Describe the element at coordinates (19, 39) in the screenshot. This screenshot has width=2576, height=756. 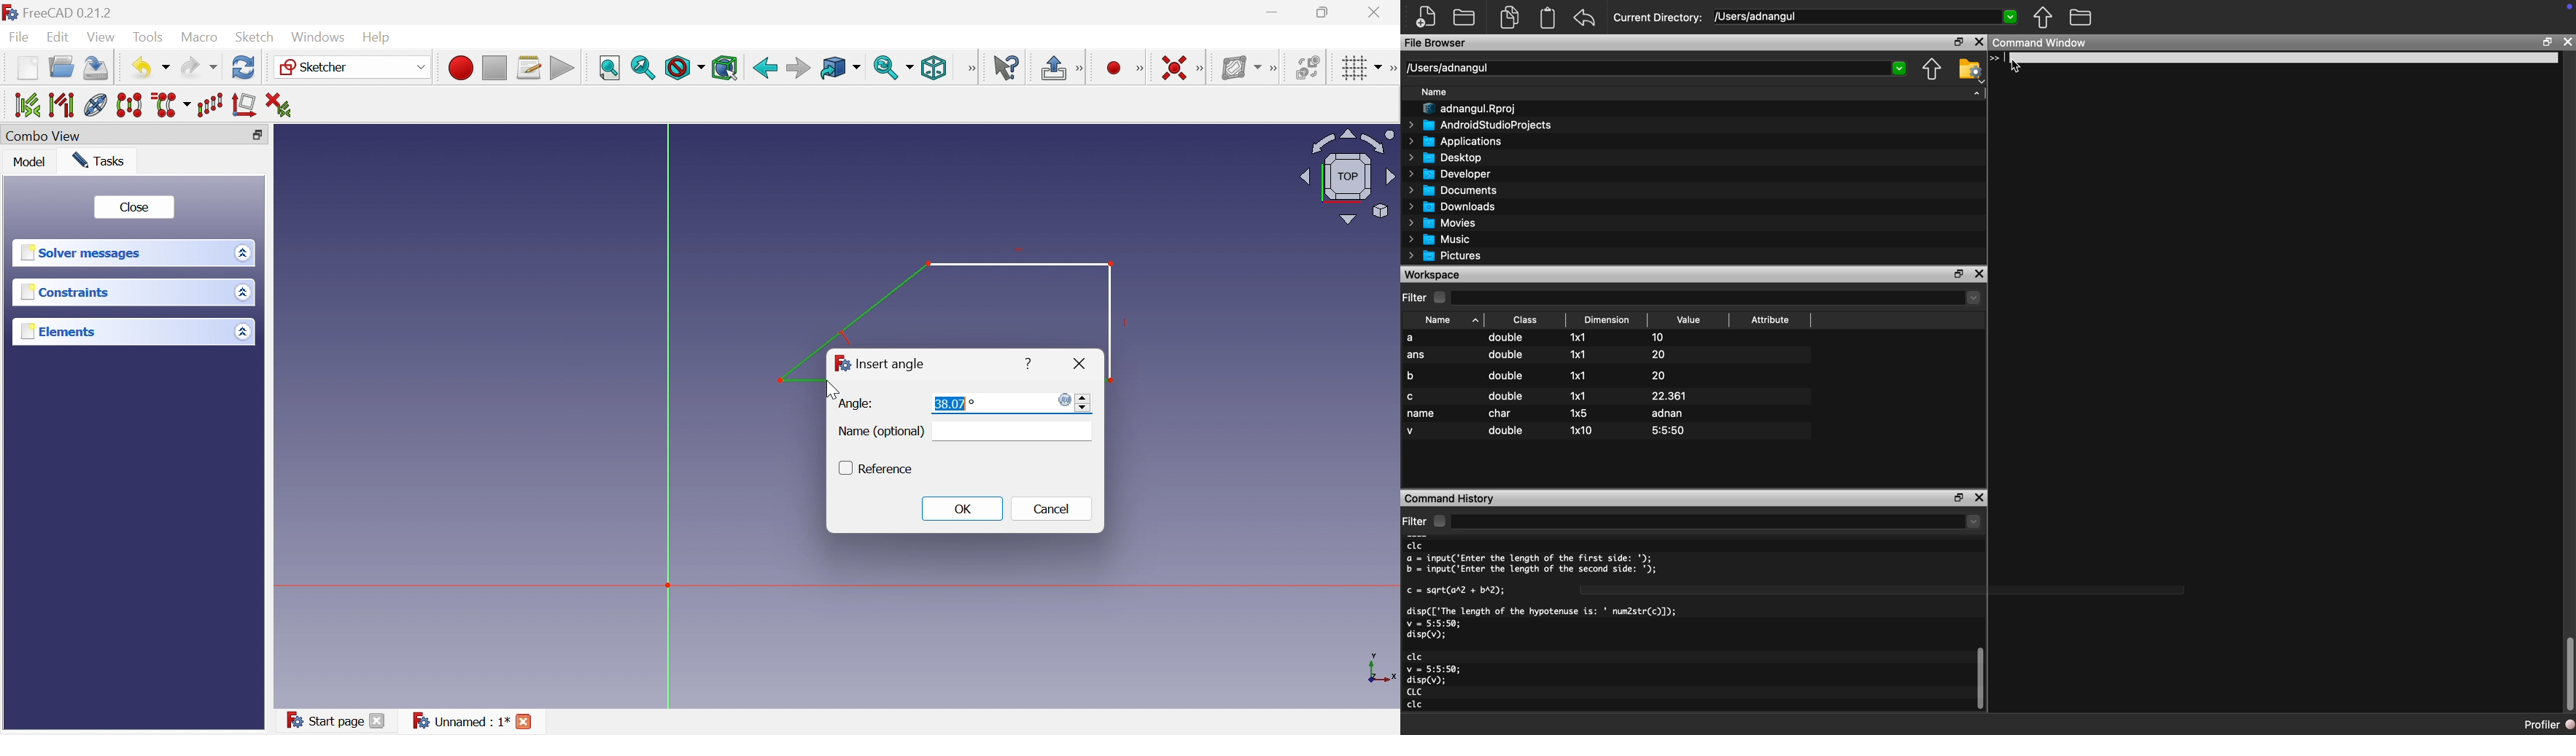
I see `File` at that location.